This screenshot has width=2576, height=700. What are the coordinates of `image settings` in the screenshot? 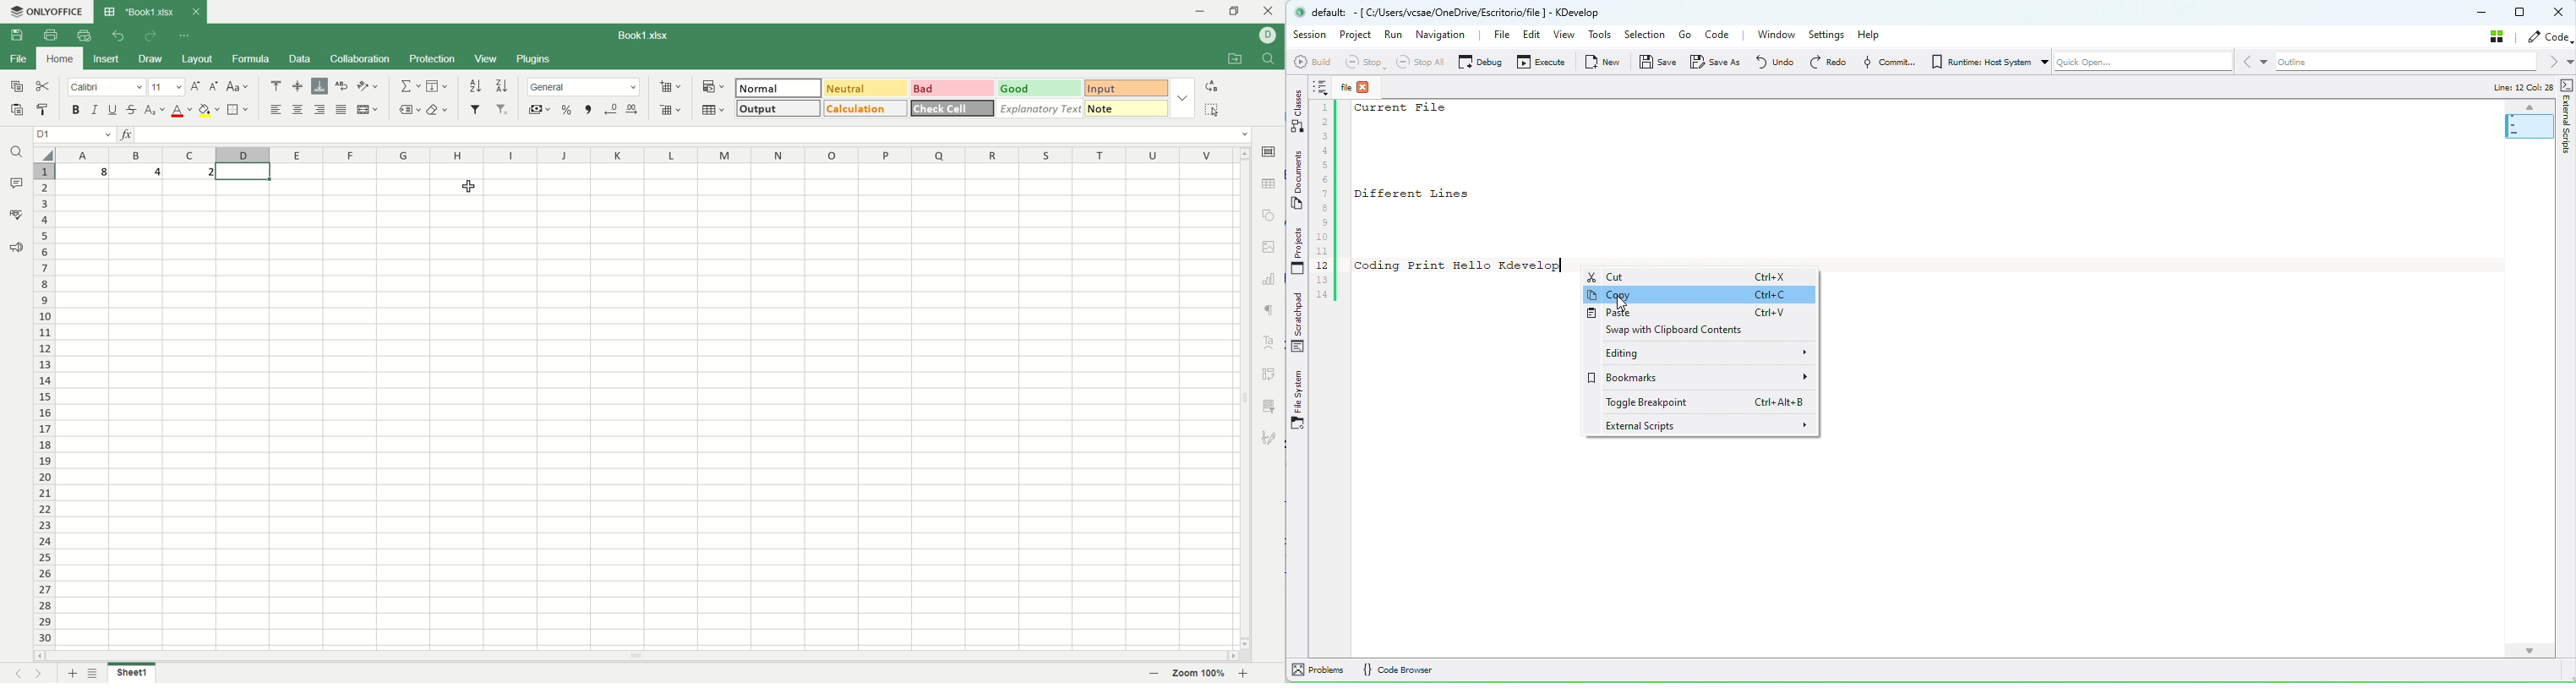 It's located at (1271, 245).